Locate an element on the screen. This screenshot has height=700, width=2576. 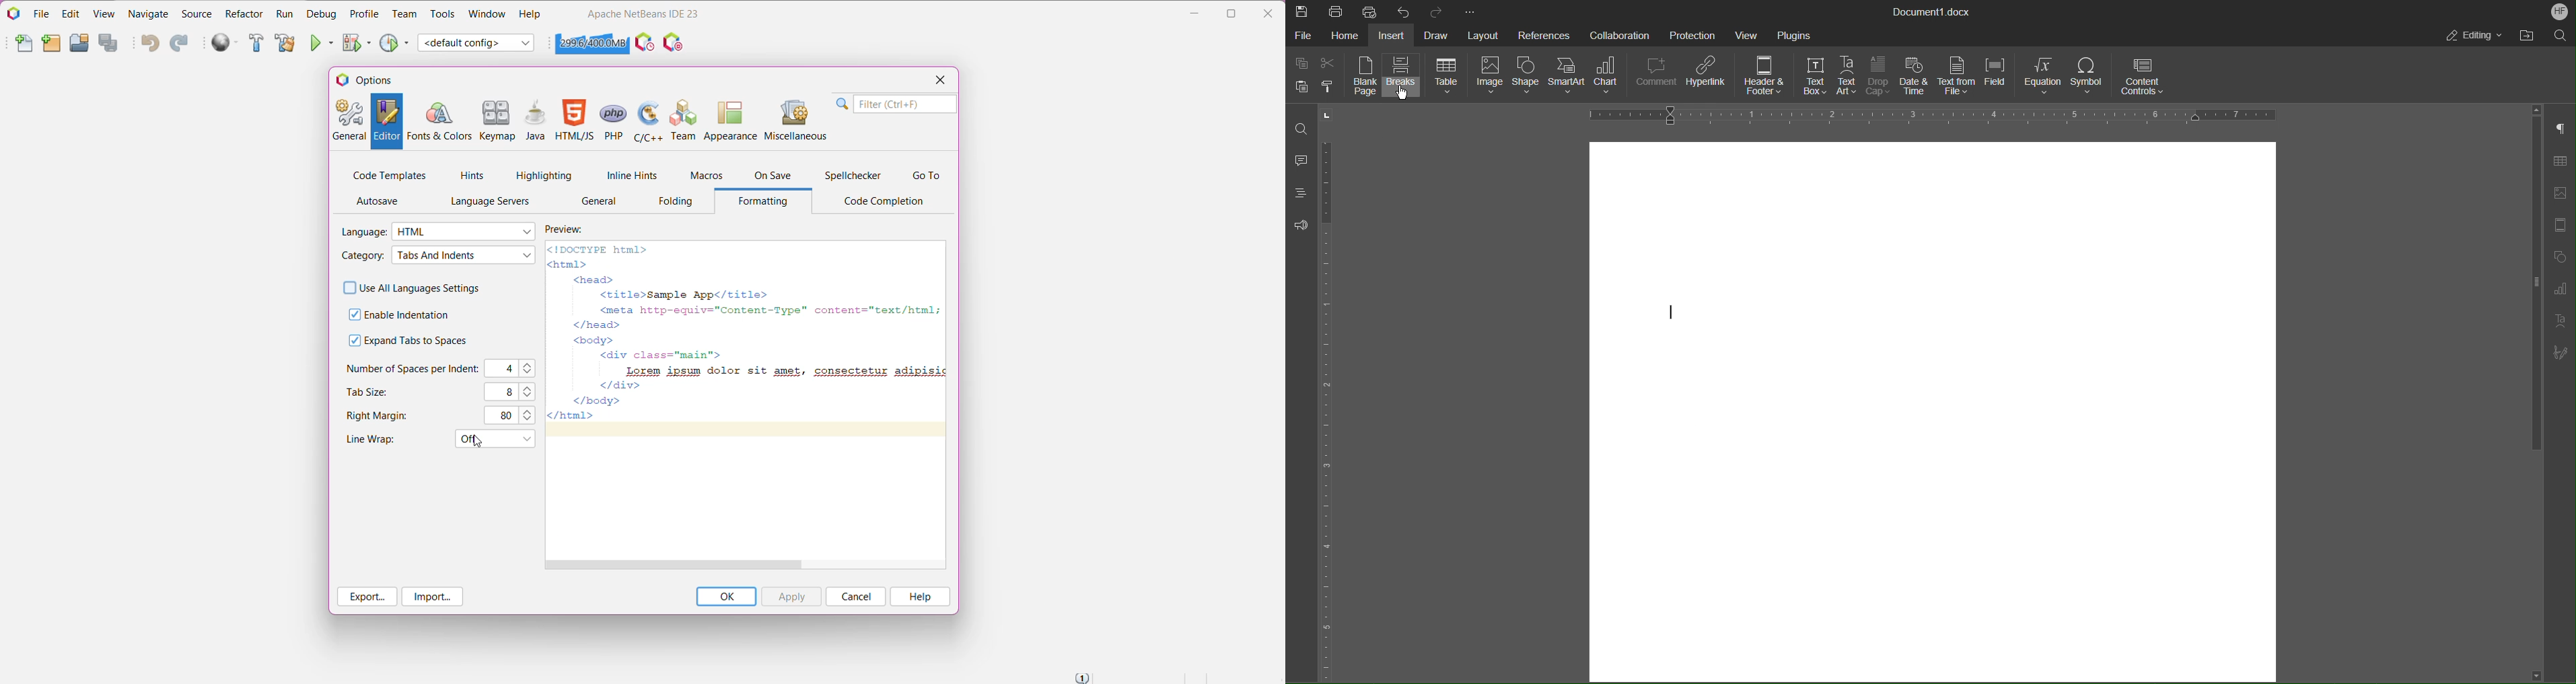
References is located at coordinates (1542, 34).